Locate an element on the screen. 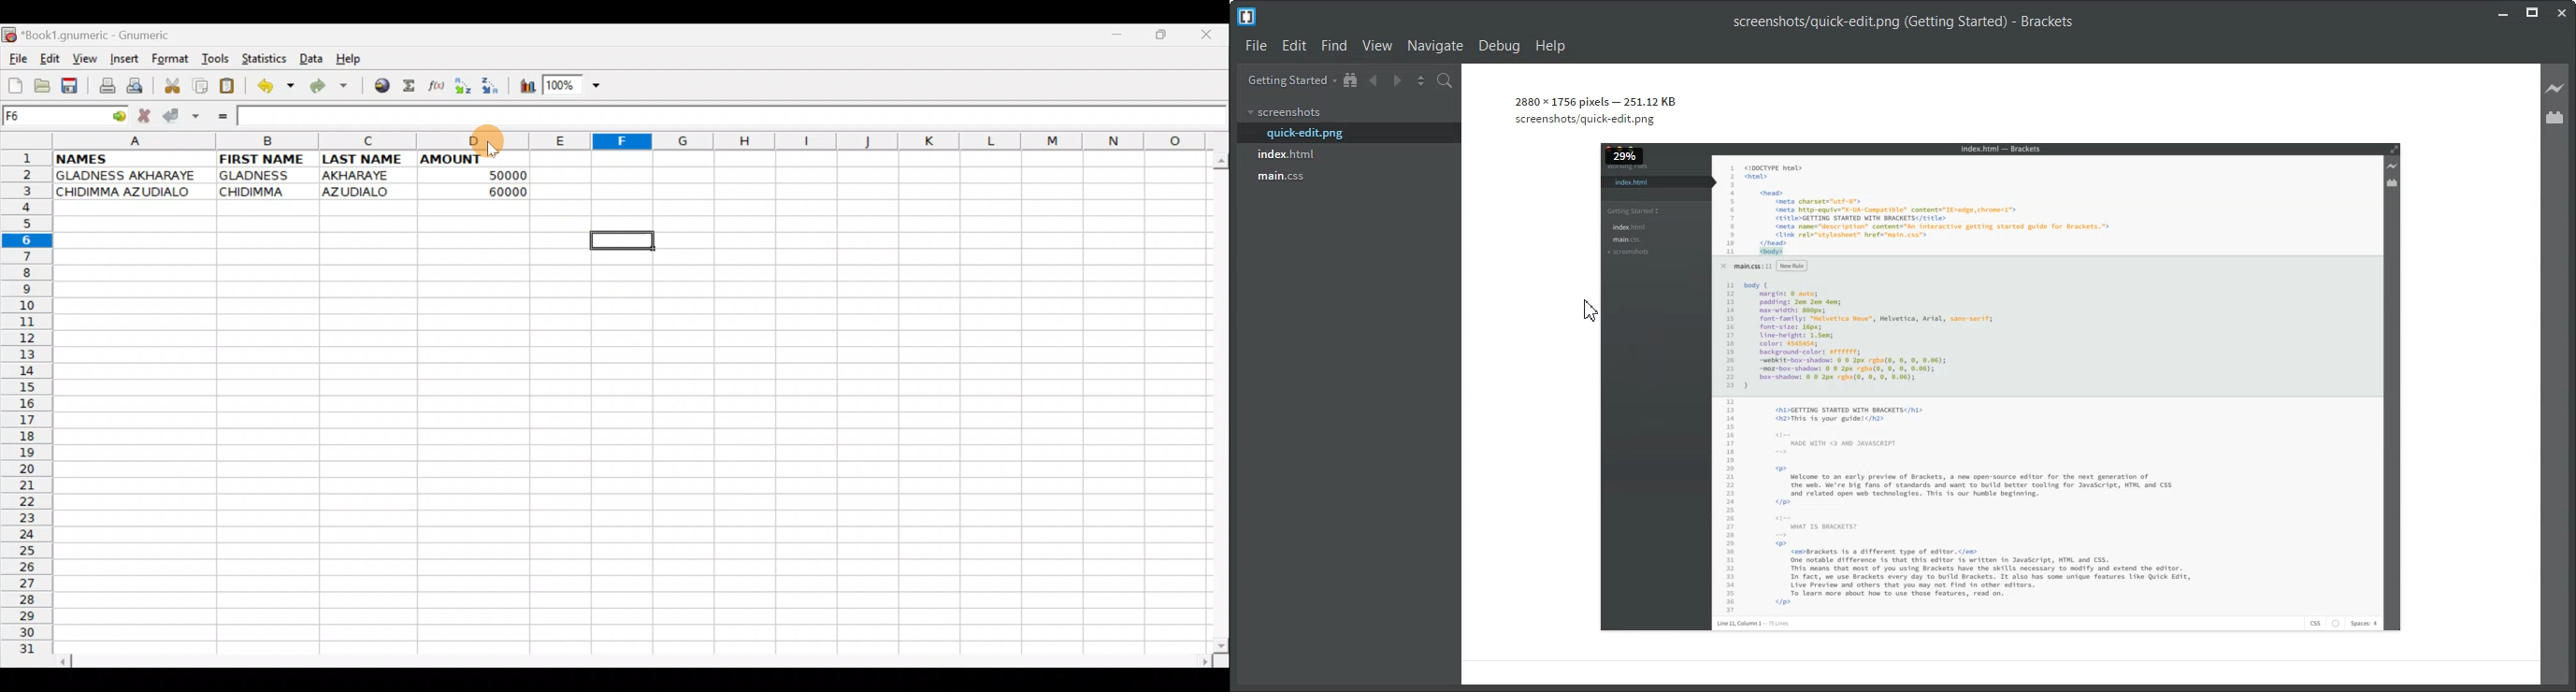  Split the editor vertically and Horizontally is located at coordinates (1421, 80).